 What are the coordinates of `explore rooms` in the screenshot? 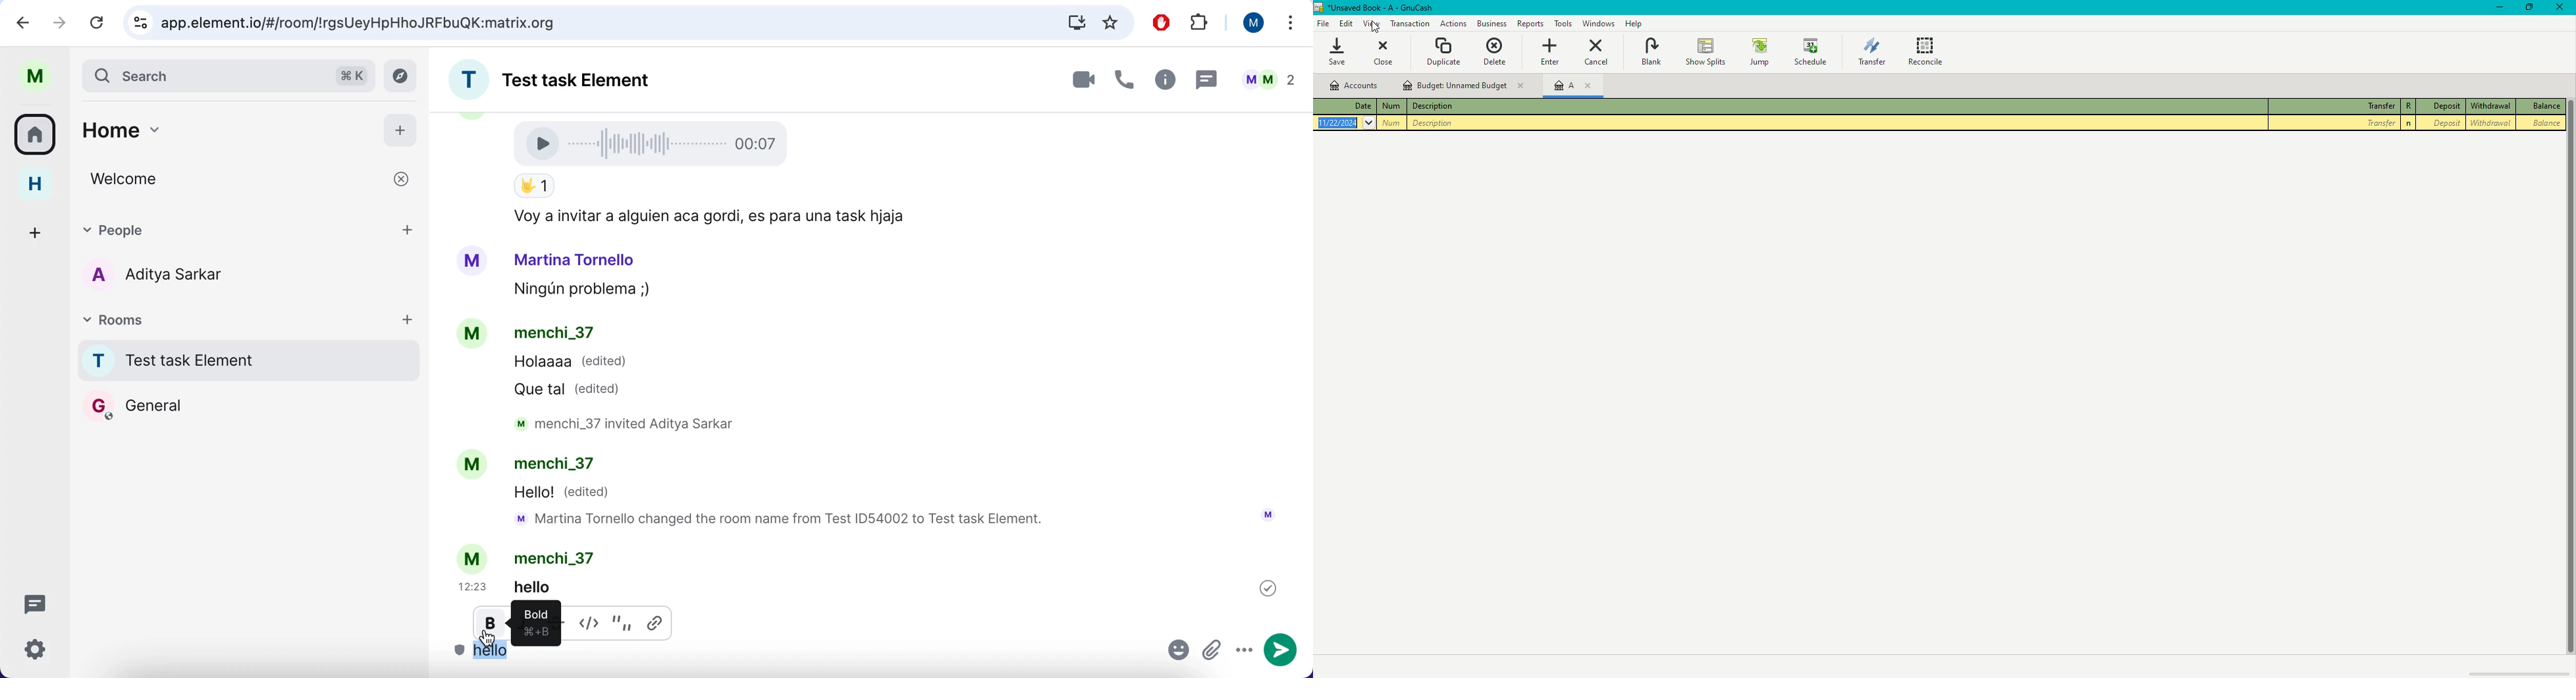 It's located at (403, 76).